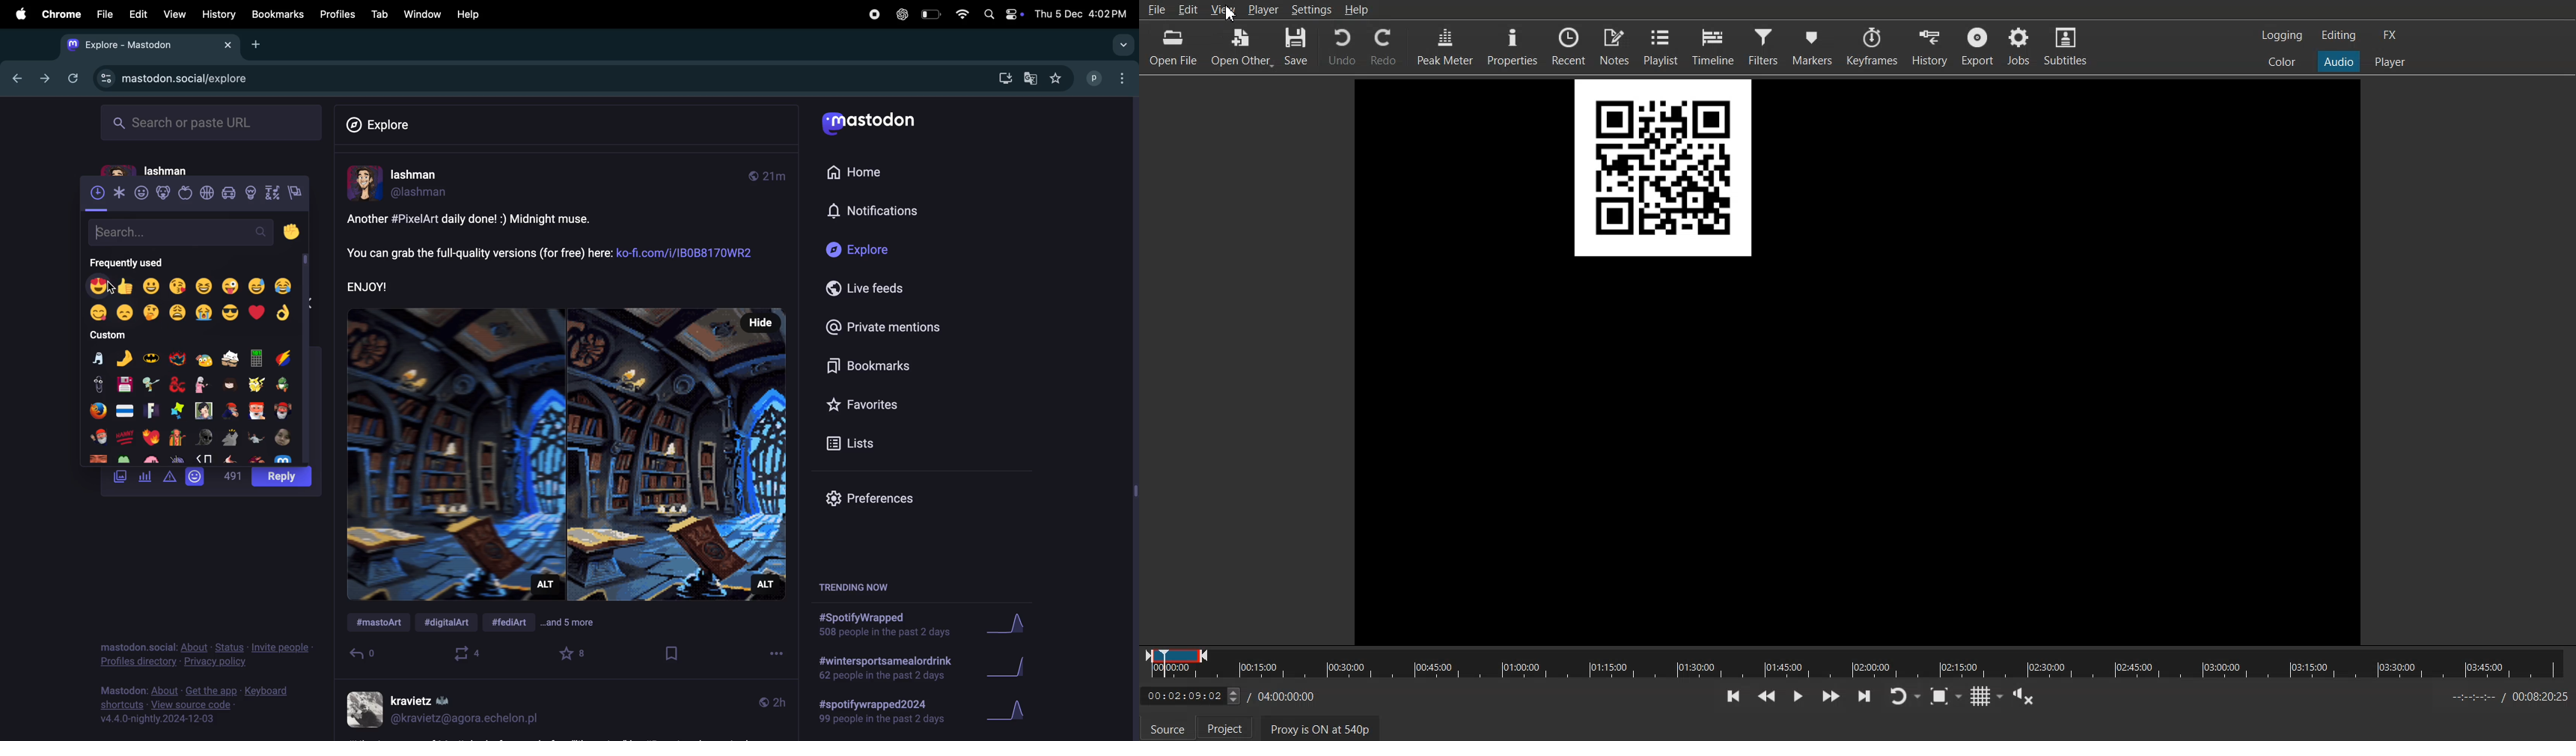  I want to click on book marks, so click(883, 366).